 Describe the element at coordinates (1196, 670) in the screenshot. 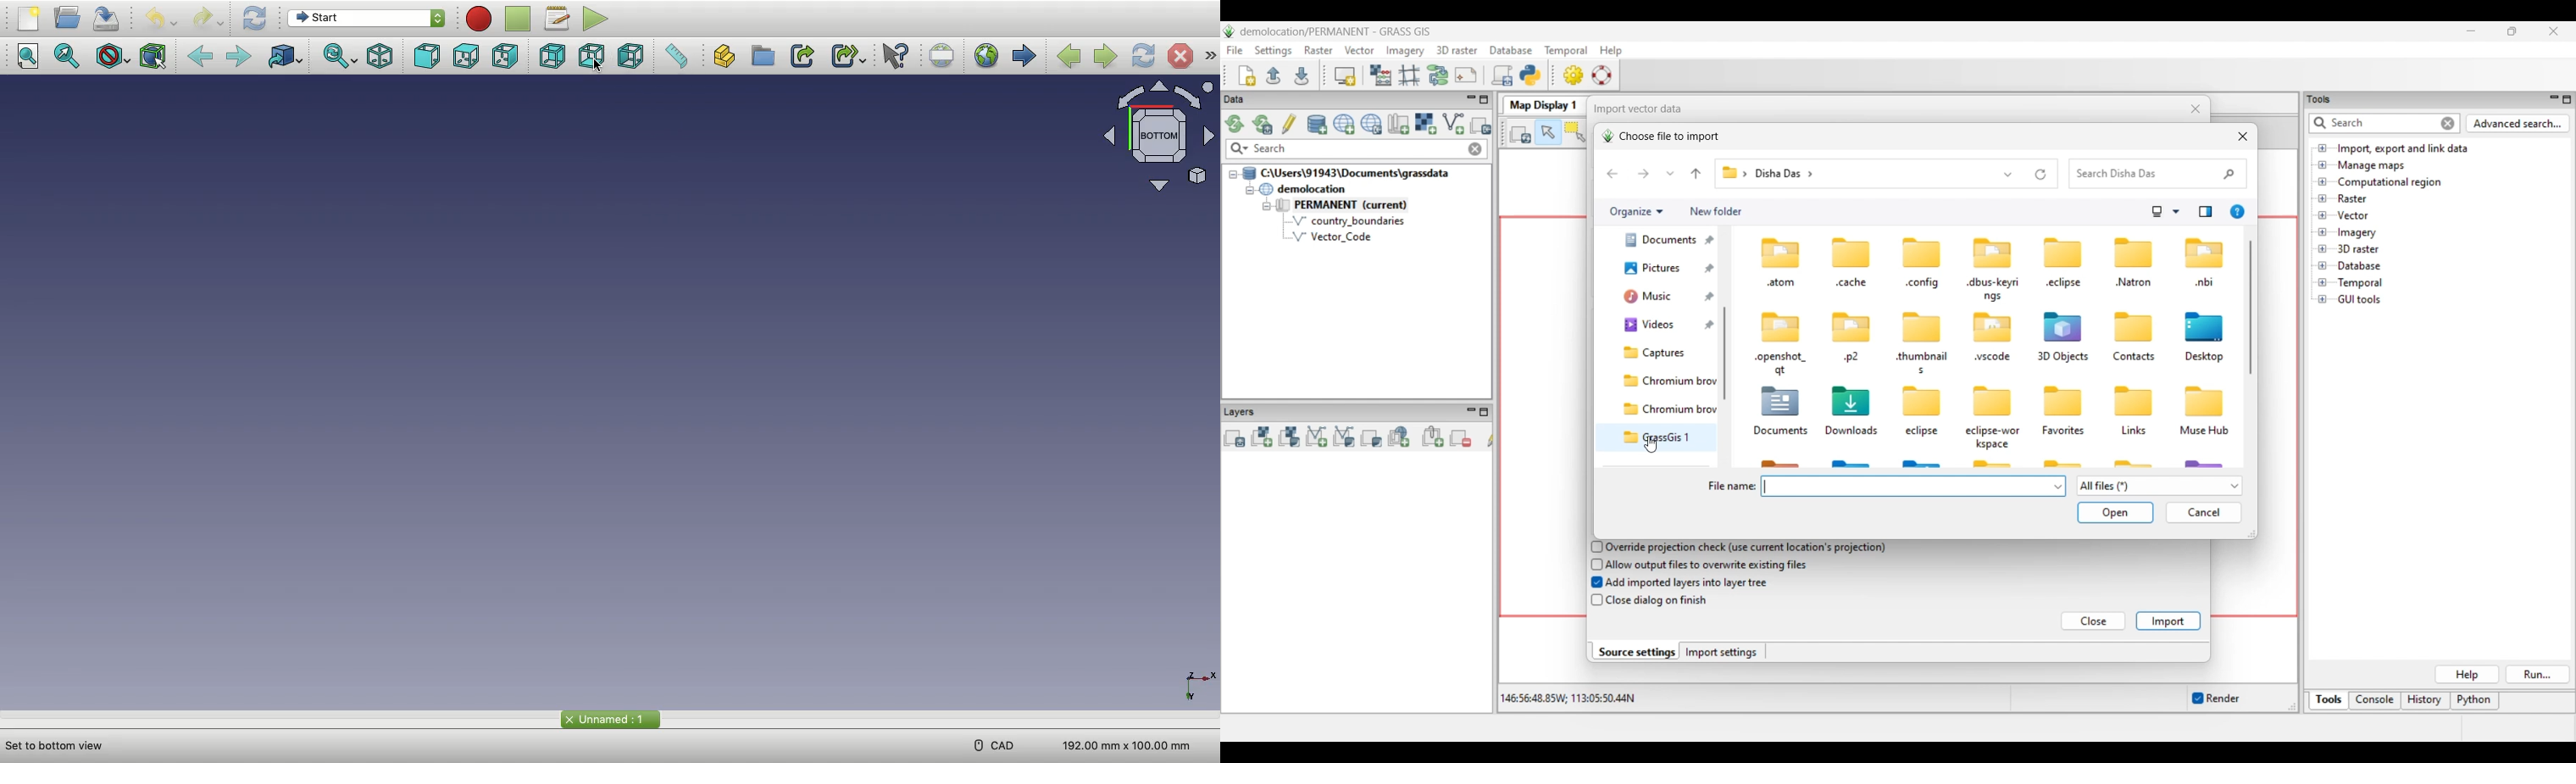

I see `Axis` at that location.